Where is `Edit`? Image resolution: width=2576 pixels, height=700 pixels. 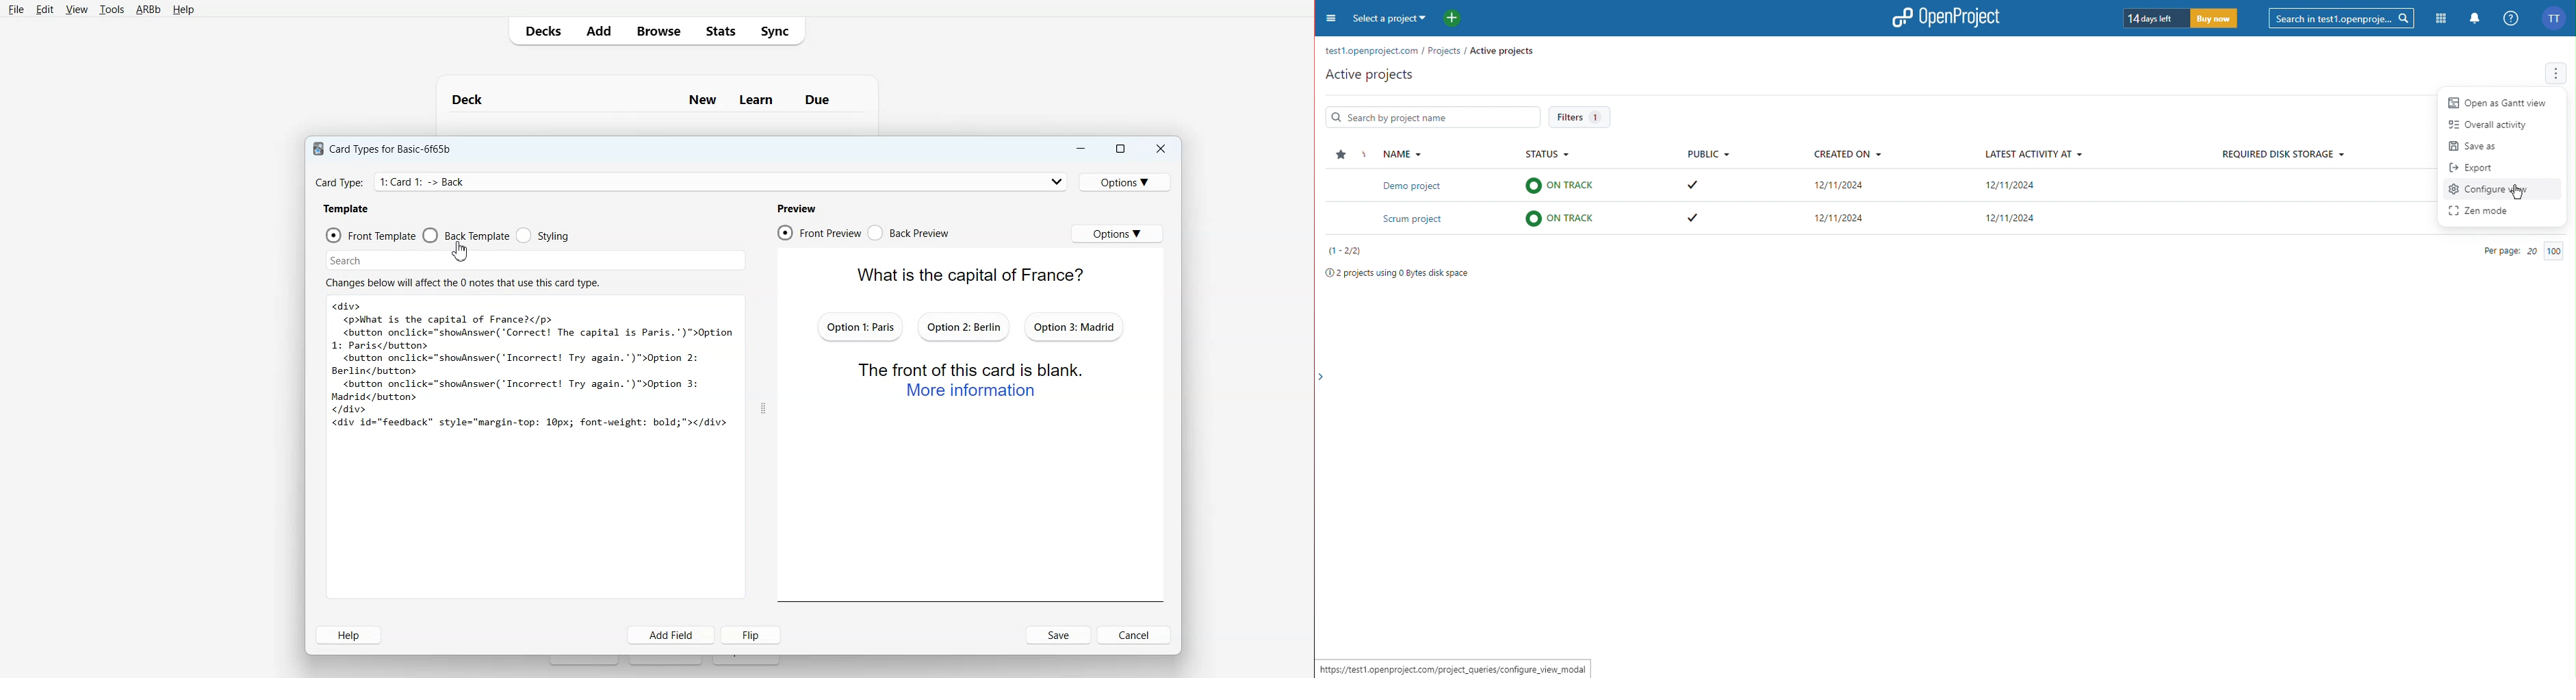 Edit is located at coordinates (44, 9).